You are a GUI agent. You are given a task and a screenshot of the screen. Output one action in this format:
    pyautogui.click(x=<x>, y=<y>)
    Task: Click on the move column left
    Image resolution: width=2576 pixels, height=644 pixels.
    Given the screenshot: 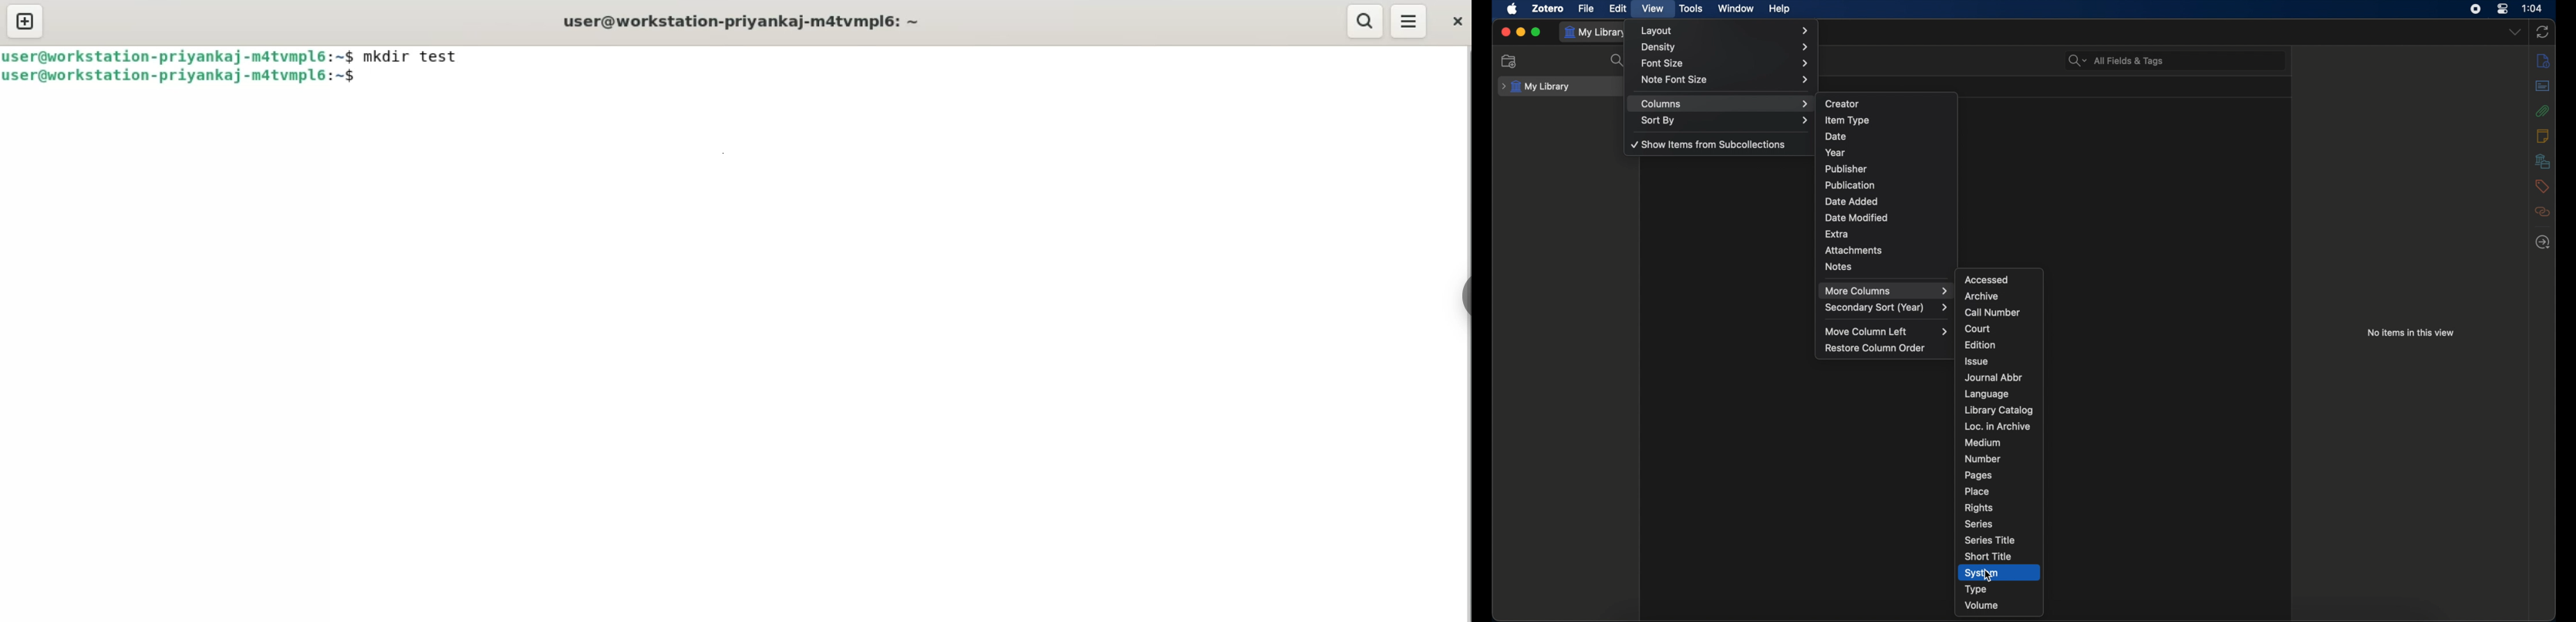 What is the action you would take?
    pyautogui.click(x=1887, y=332)
    